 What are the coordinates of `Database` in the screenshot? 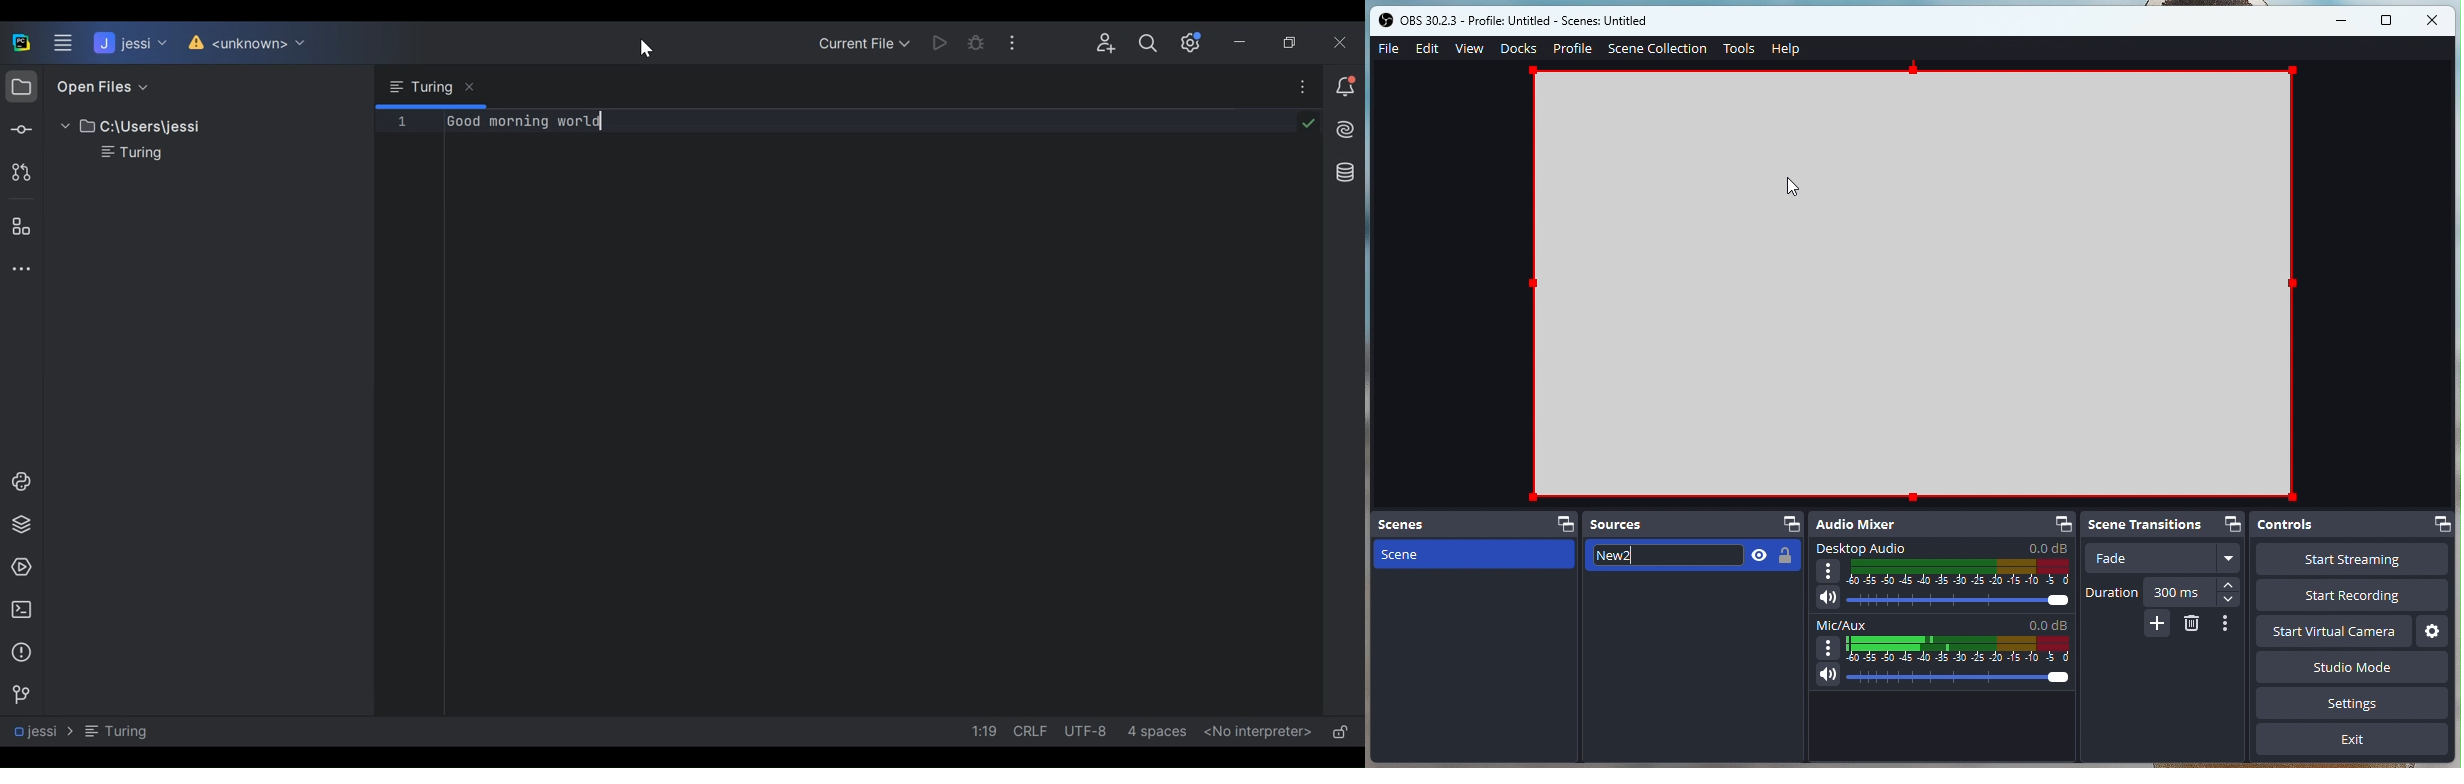 It's located at (1345, 173).